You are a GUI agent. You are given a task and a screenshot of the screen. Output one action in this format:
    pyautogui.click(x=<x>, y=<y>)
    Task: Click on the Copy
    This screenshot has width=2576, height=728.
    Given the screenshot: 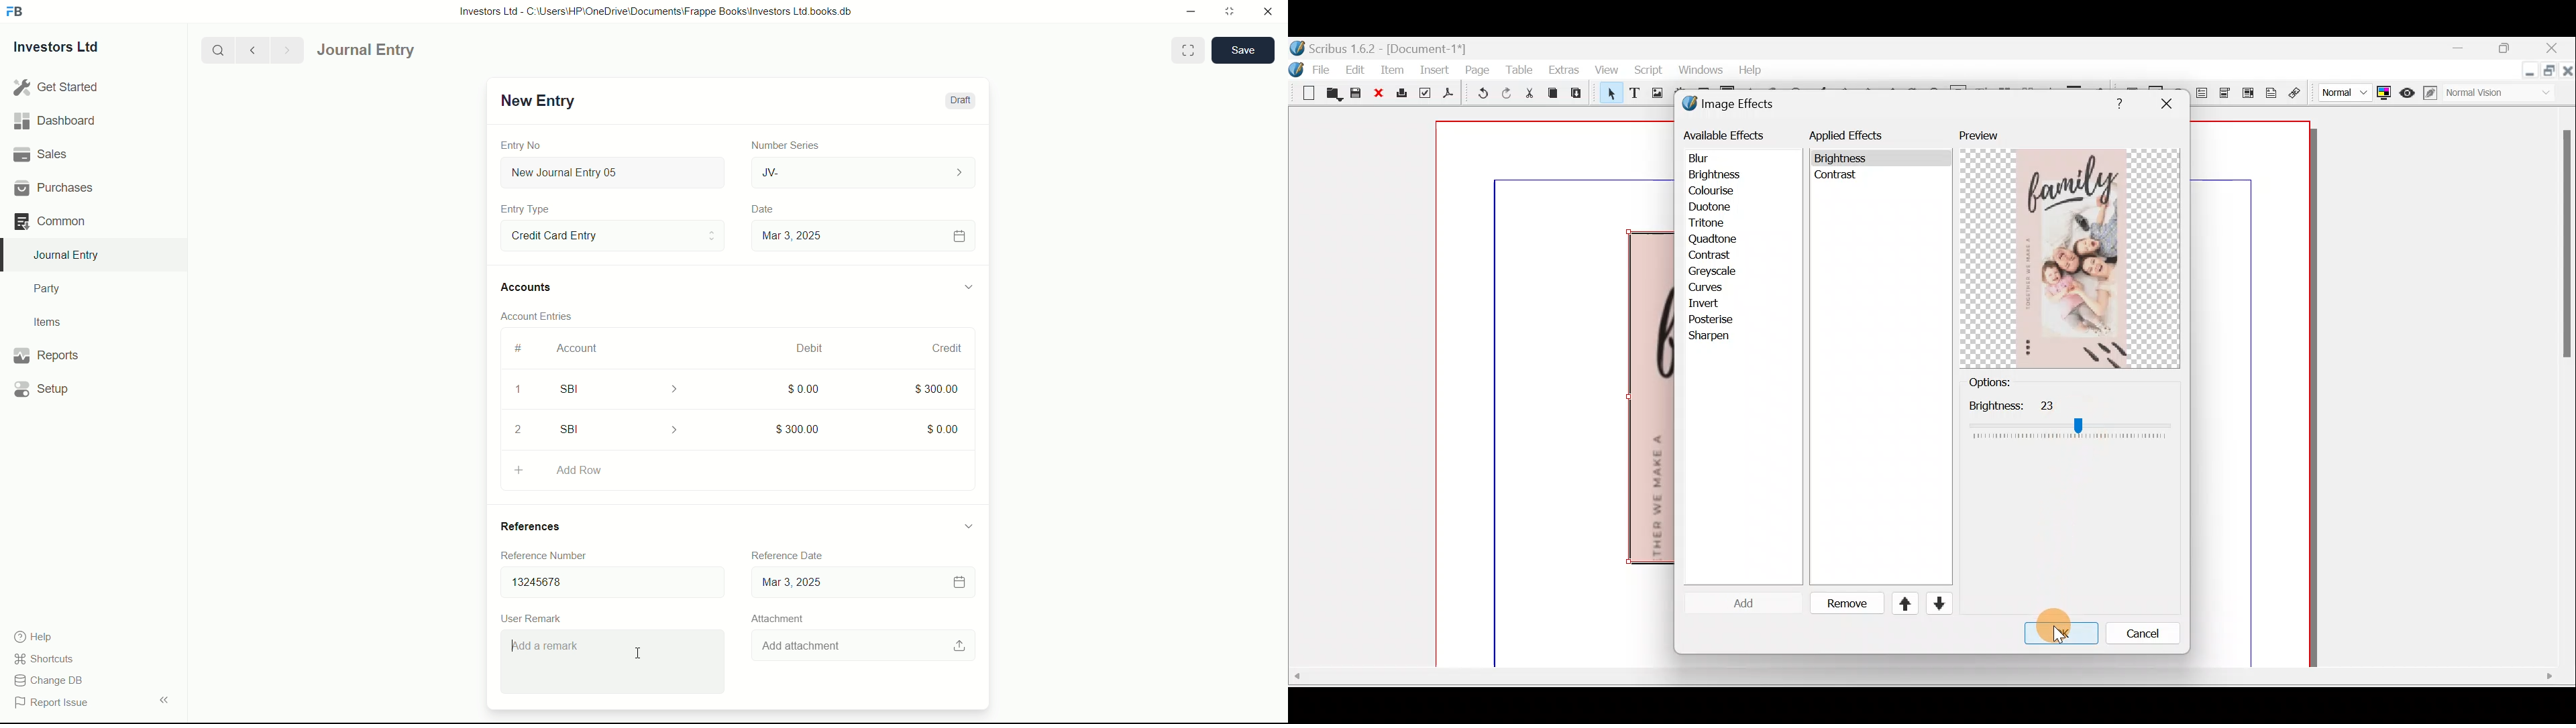 What is the action you would take?
    pyautogui.click(x=1553, y=93)
    